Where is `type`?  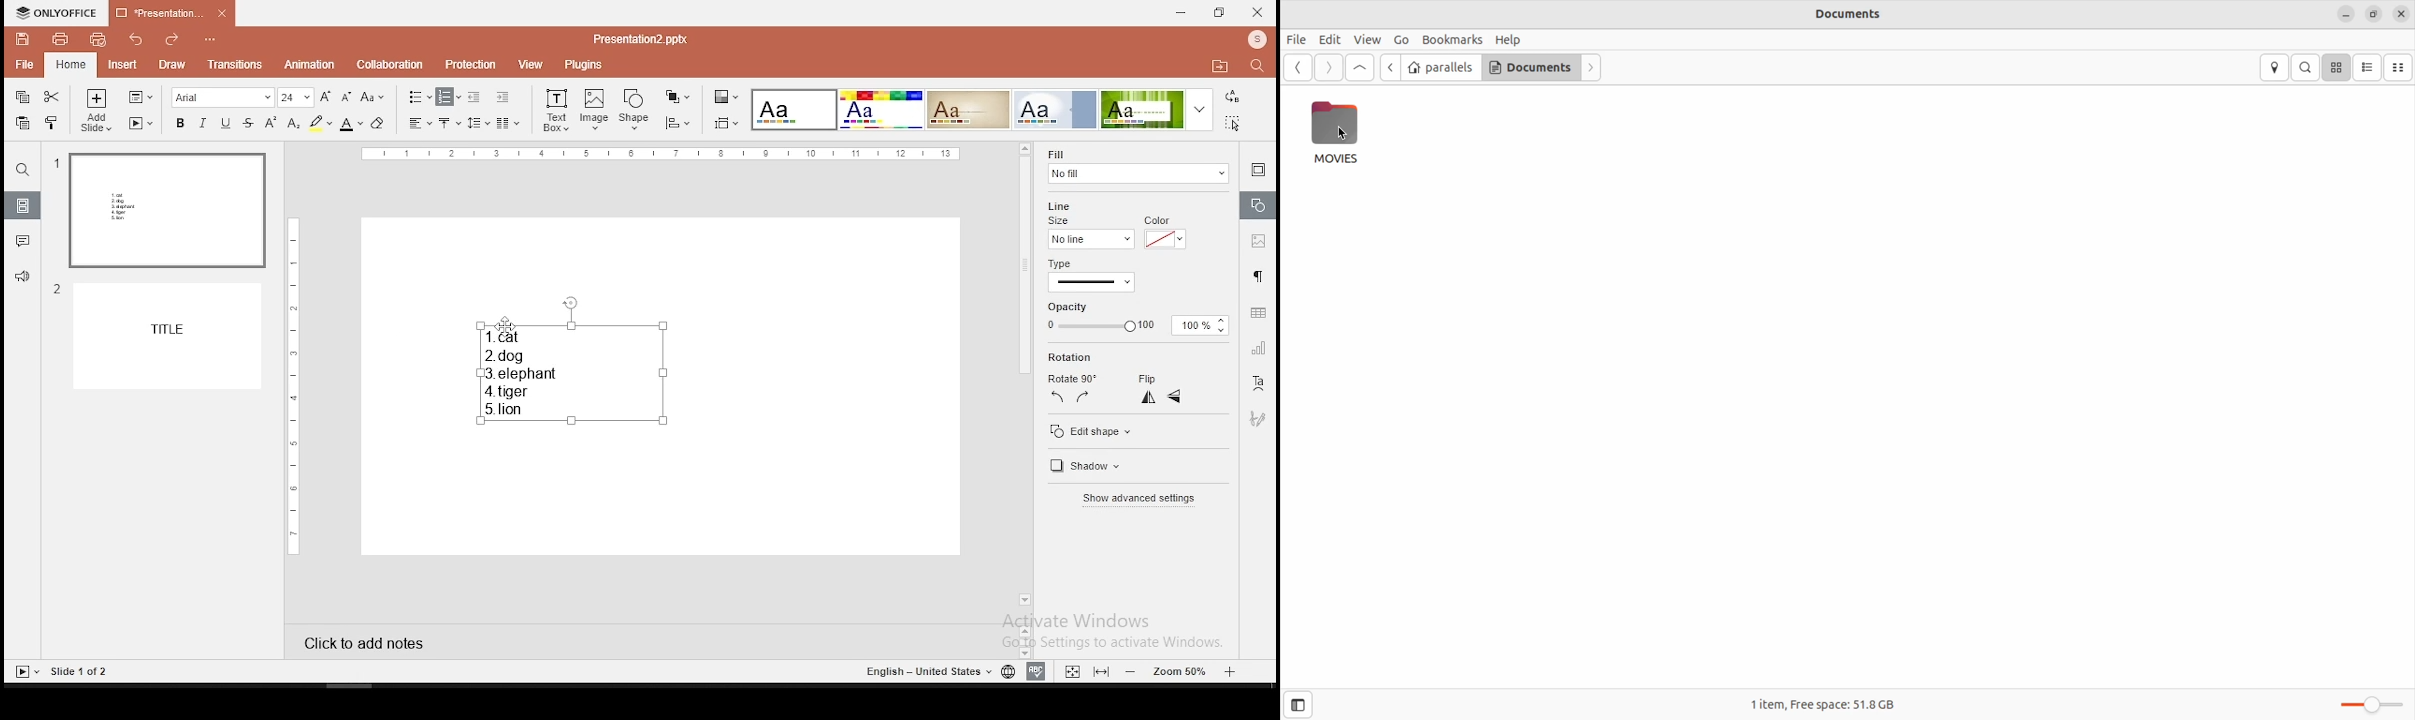
type is located at coordinates (1065, 263).